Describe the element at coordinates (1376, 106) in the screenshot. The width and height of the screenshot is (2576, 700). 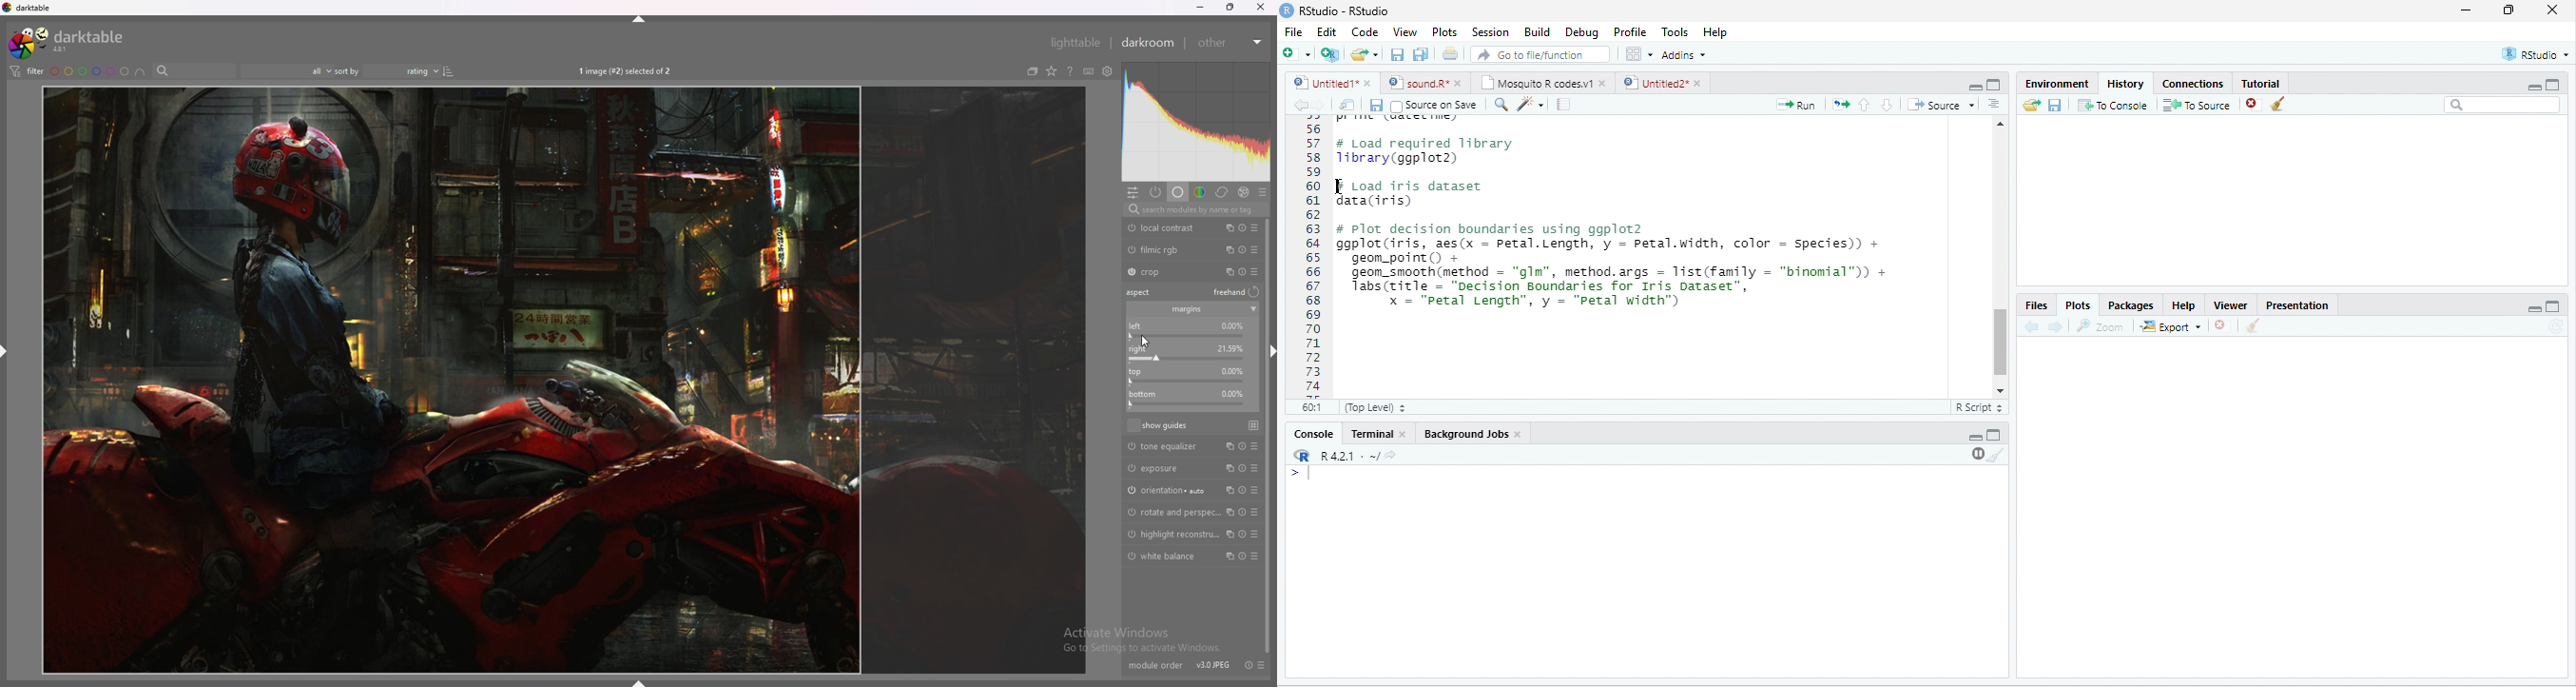
I see `save` at that location.